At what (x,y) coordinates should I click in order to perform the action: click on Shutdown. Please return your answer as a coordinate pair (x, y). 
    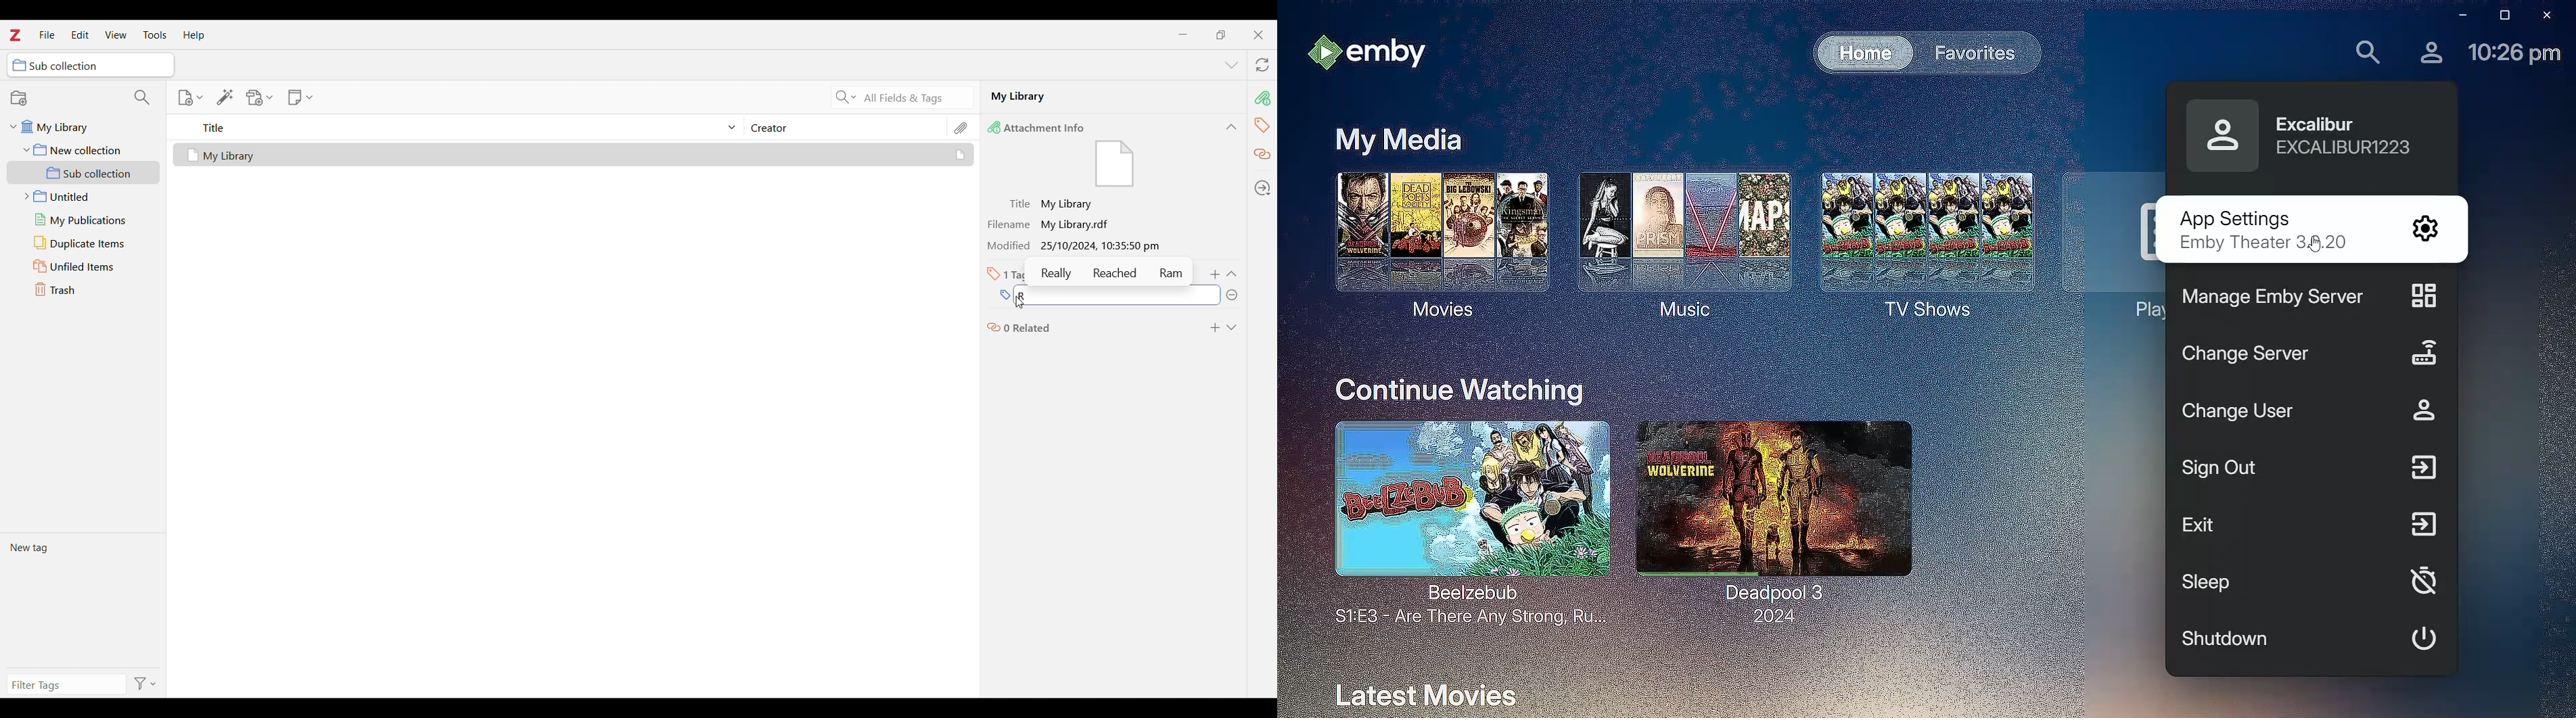
    Looking at the image, I should click on (2313, 642).